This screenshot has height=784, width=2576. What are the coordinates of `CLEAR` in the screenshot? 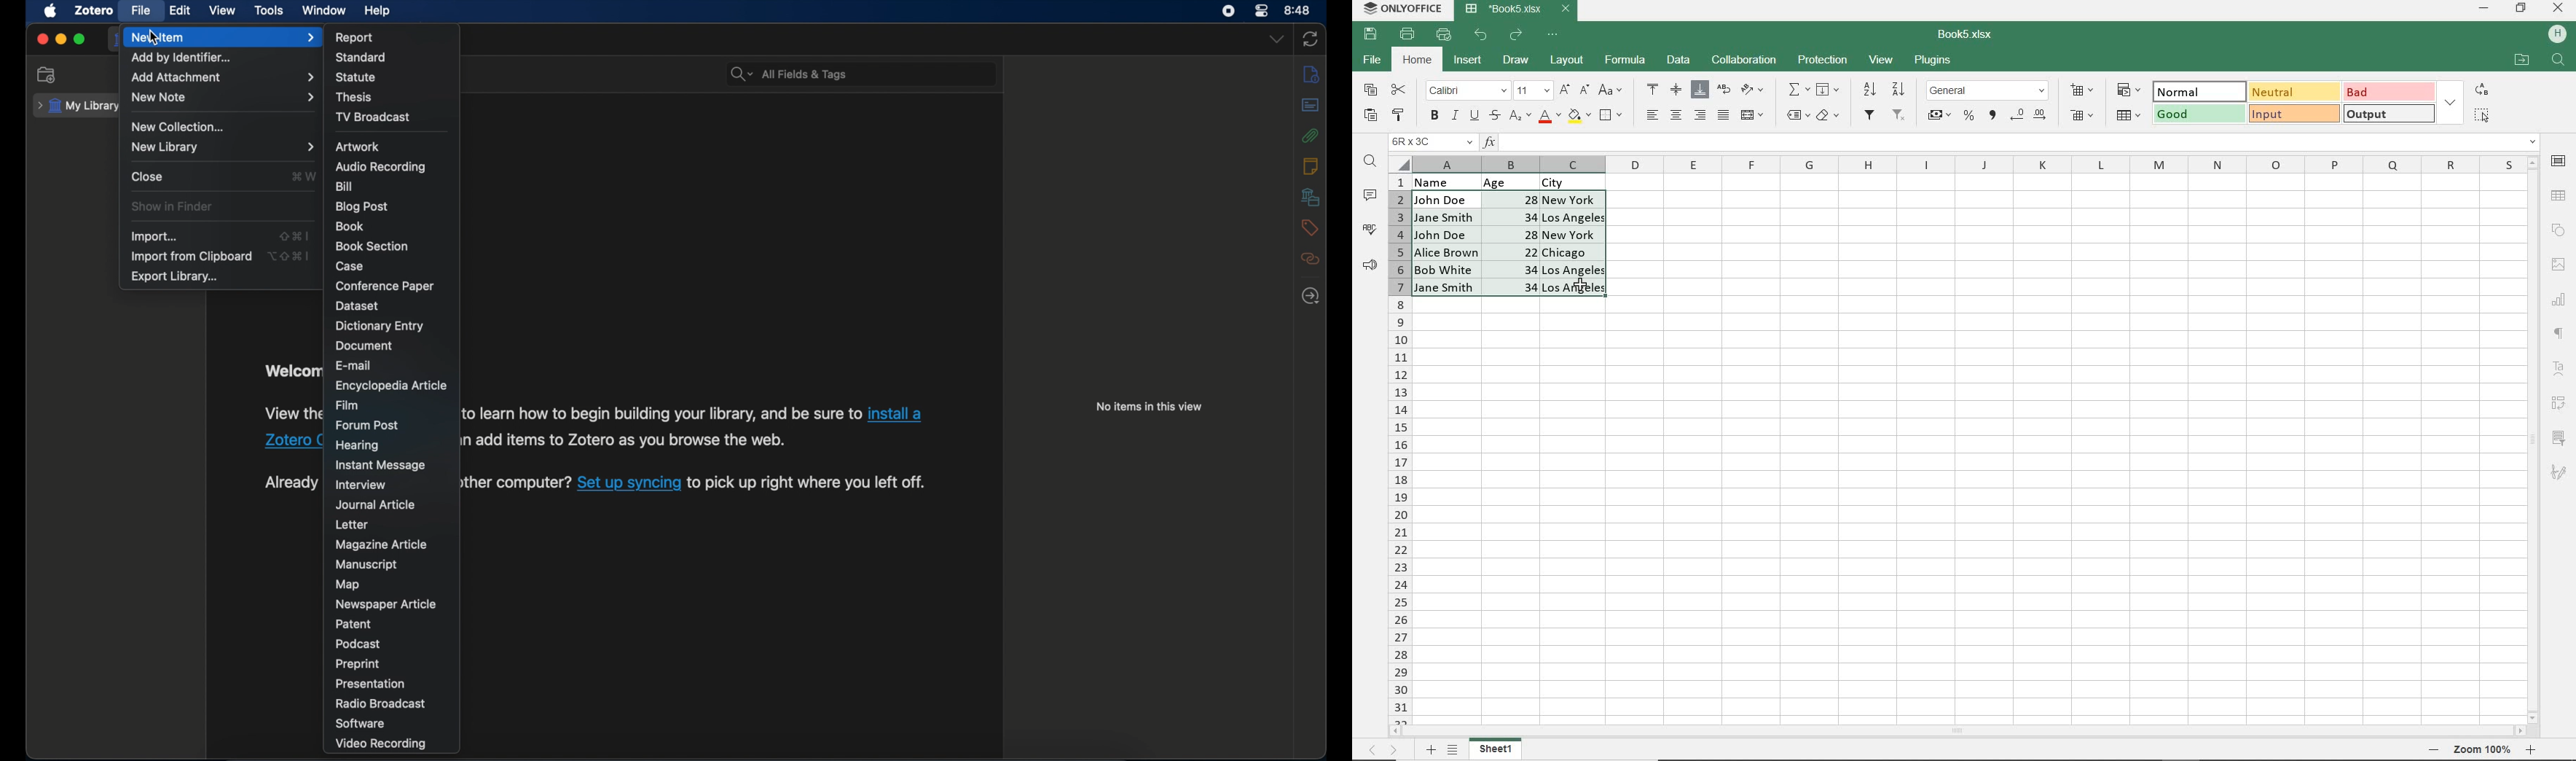 It's located at (1827, 117).